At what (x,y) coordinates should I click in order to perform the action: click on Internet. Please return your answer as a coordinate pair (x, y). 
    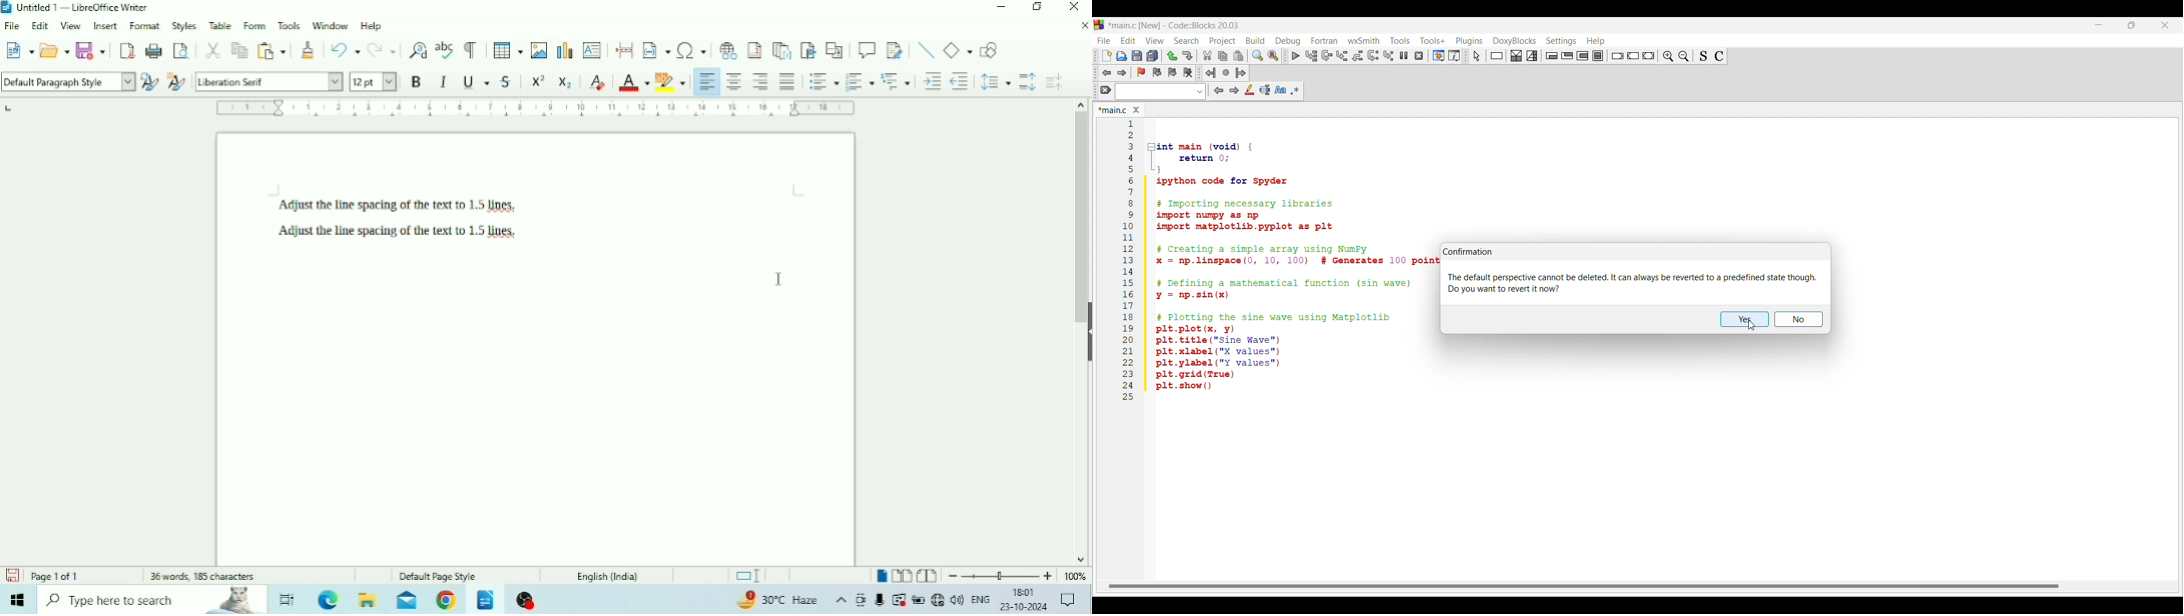
    Looking at the image, I should click on (938, 600).